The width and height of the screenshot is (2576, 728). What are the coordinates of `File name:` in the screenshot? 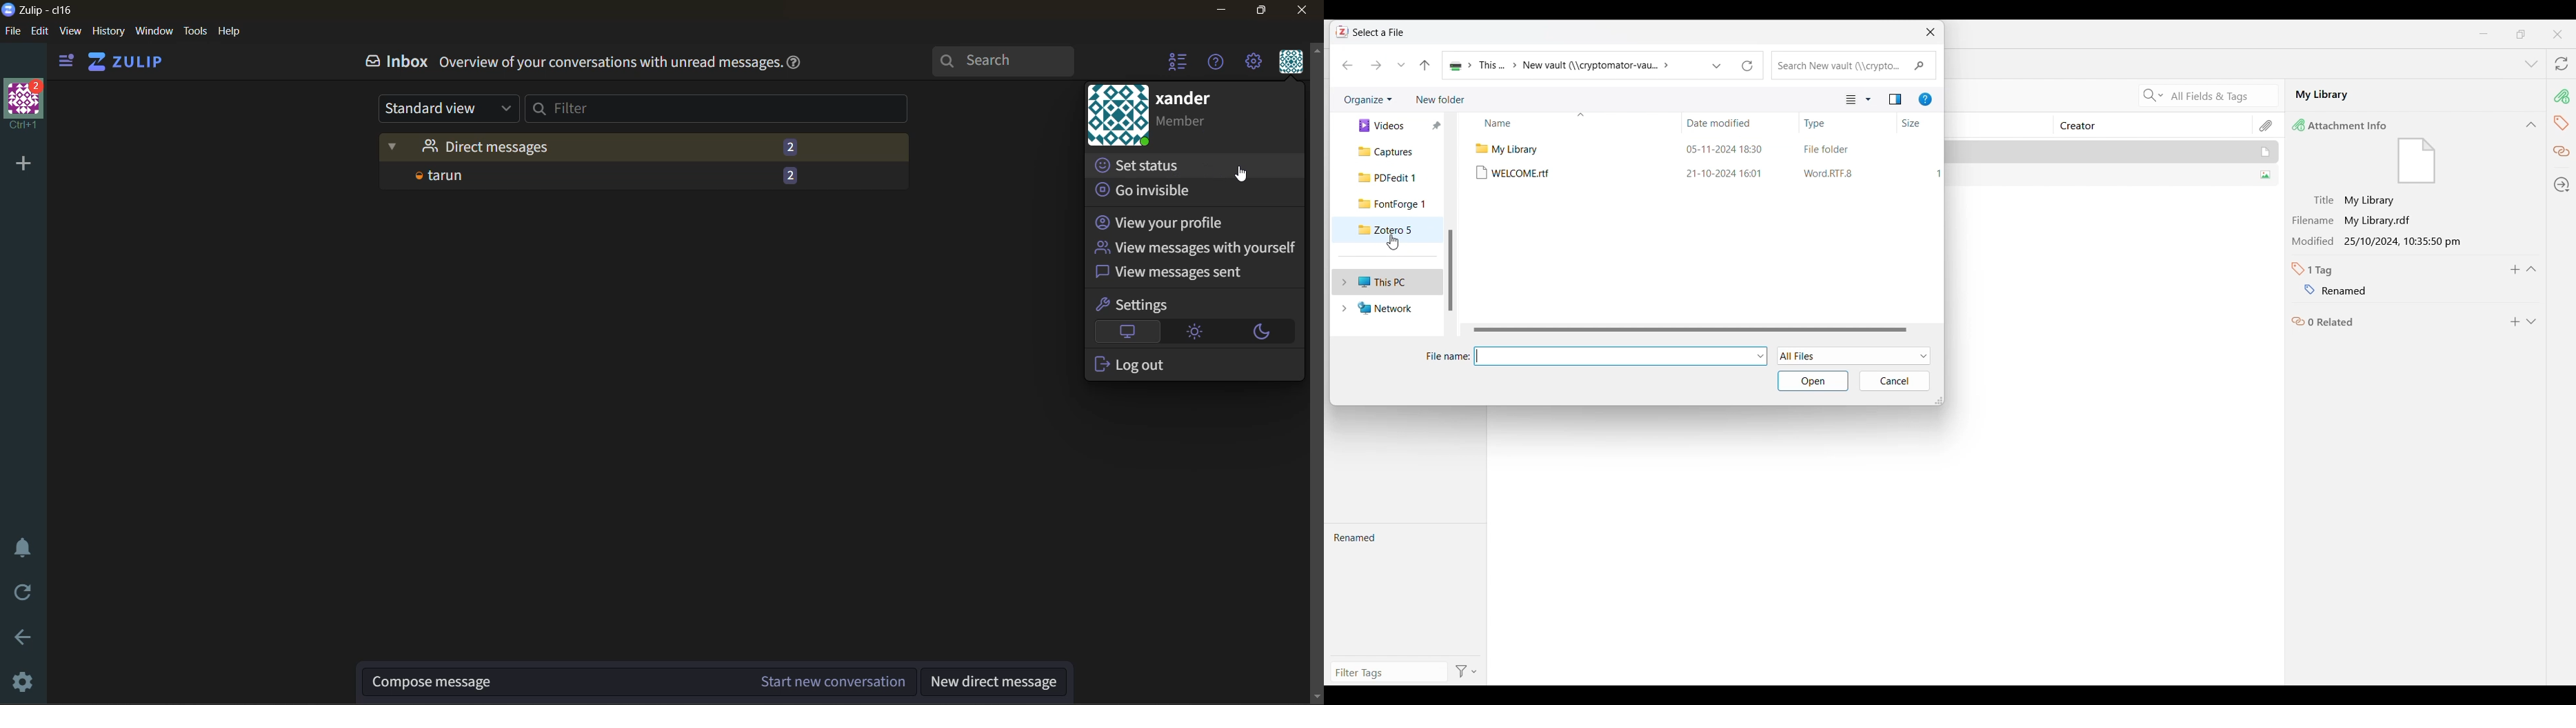 It's located at (1443, 356).